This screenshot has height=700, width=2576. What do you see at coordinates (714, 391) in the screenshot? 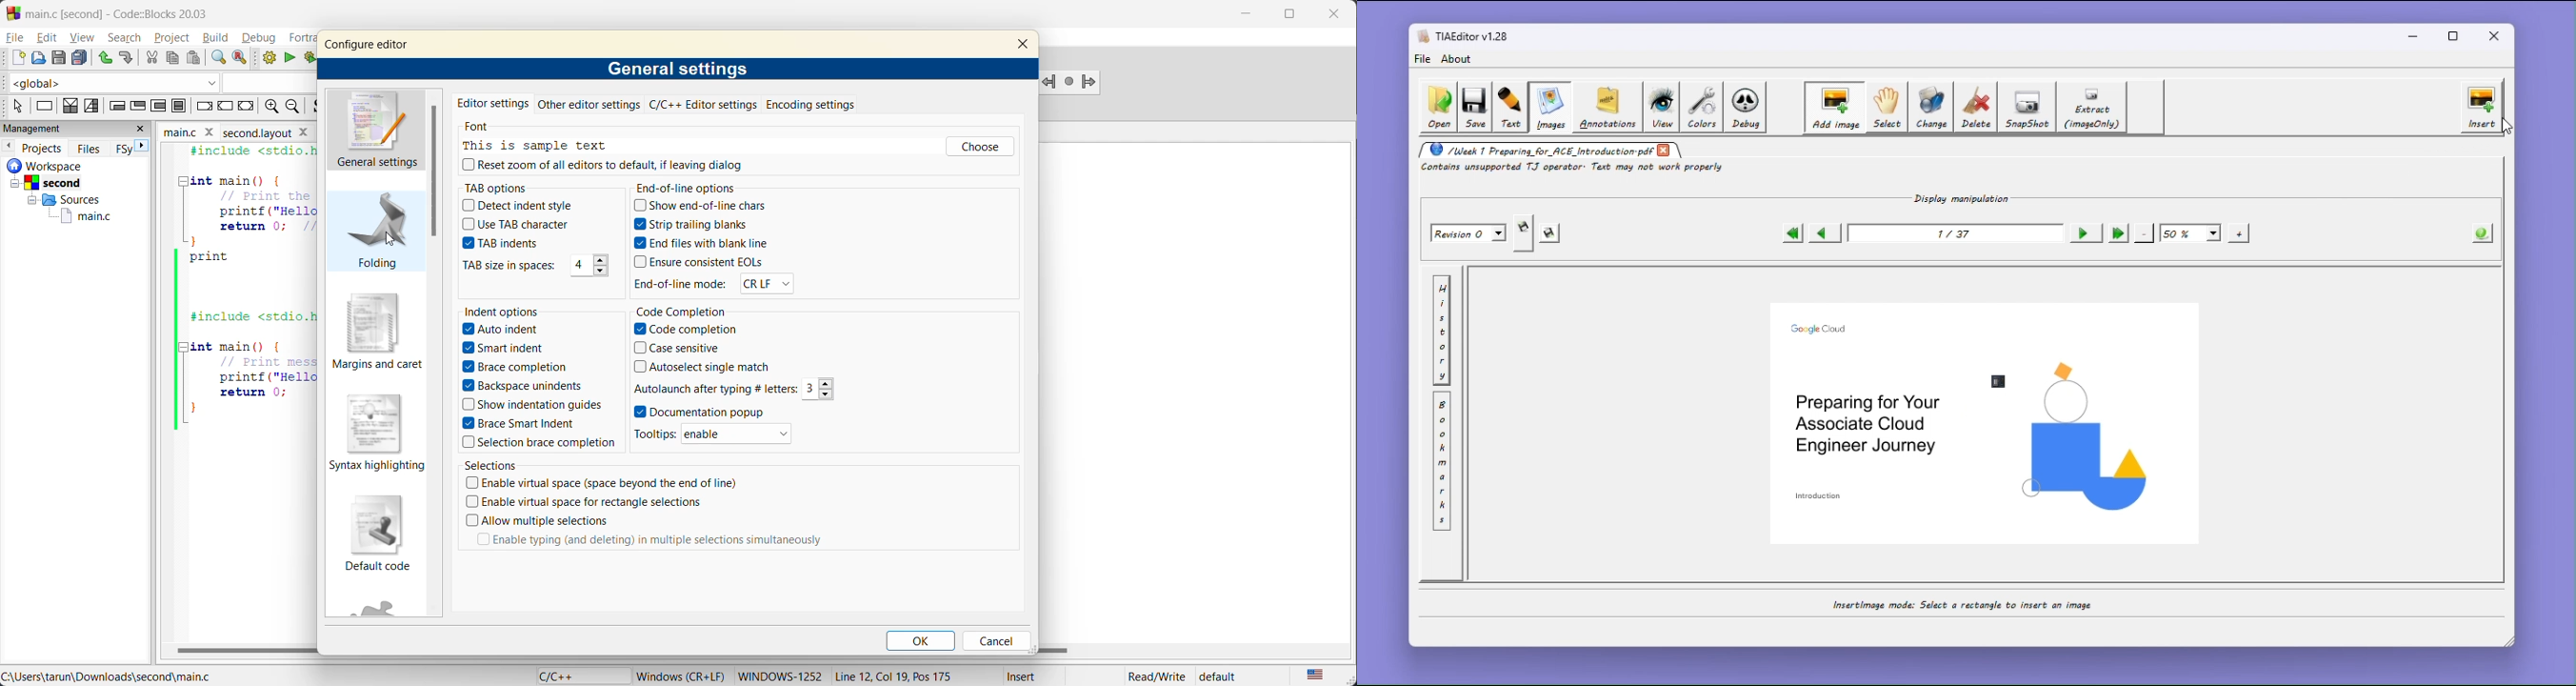
I see `Autolaunch after typing # letters` at bounding box center [714, 391].